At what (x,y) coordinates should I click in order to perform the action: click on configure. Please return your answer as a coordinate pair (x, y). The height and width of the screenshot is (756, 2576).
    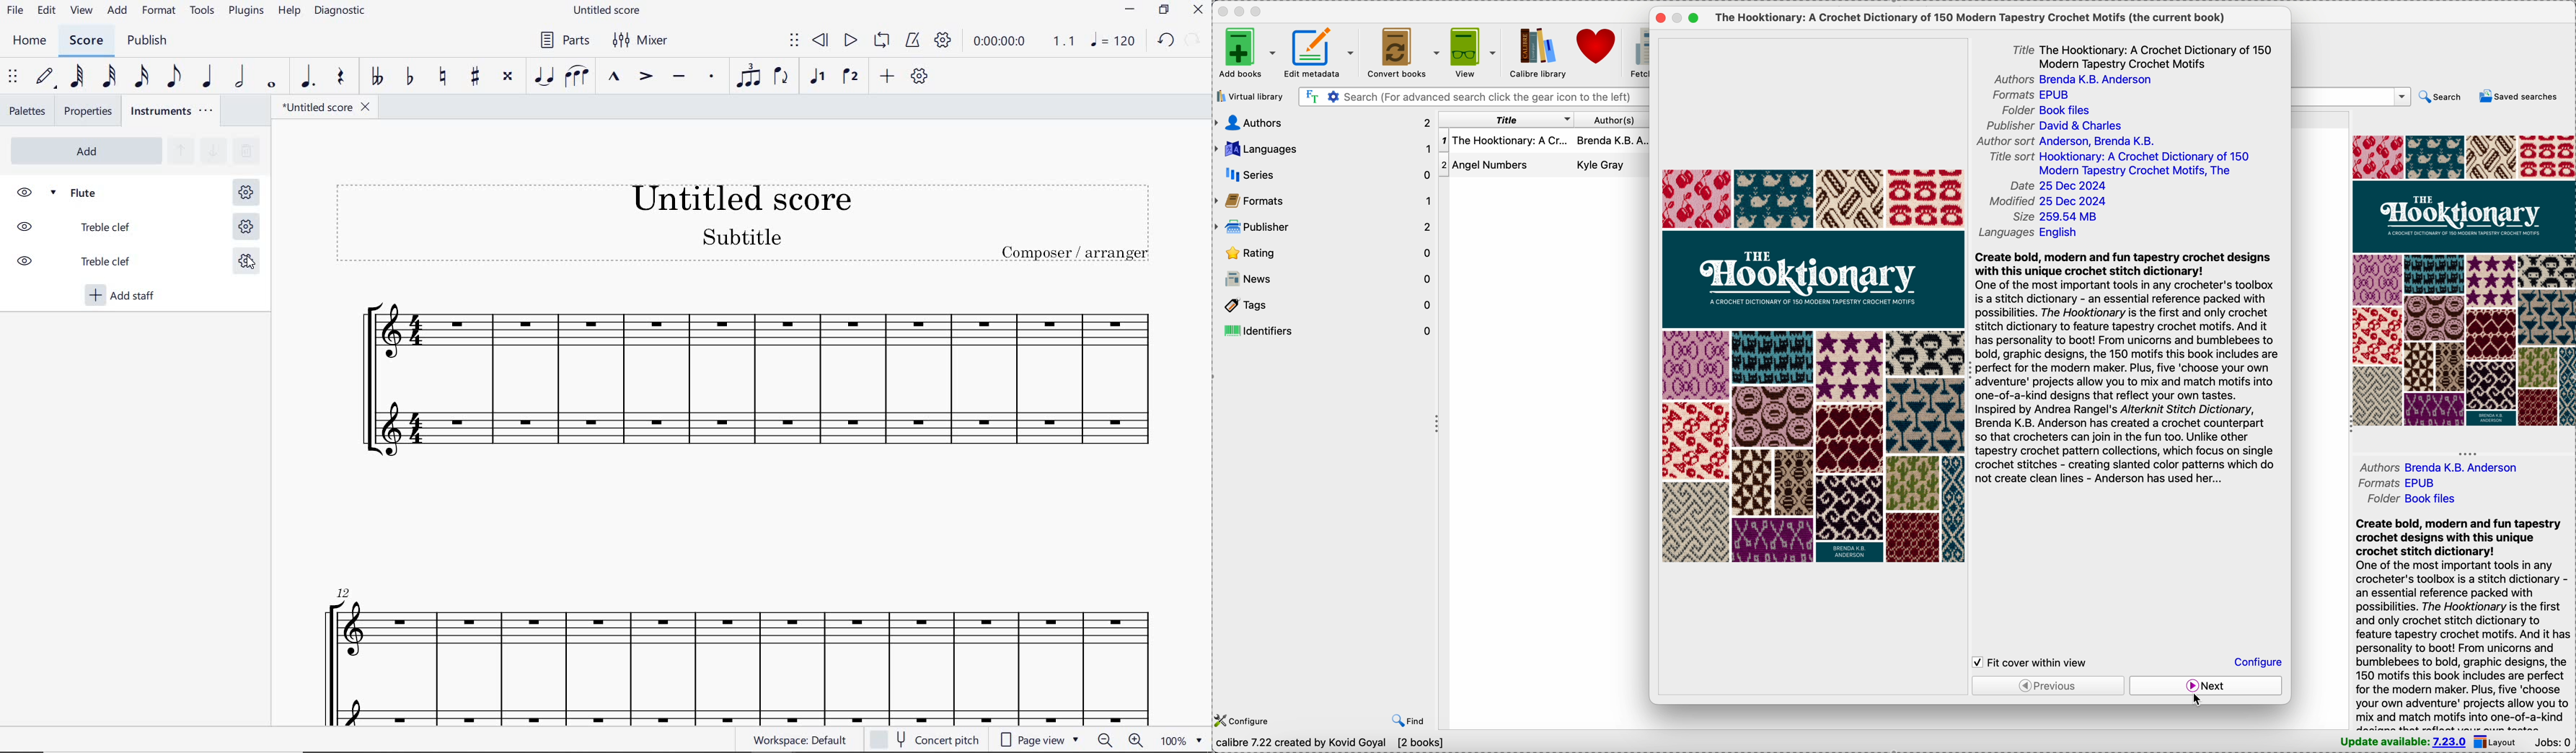
    Looking at the image, I should click on (1246, 722).